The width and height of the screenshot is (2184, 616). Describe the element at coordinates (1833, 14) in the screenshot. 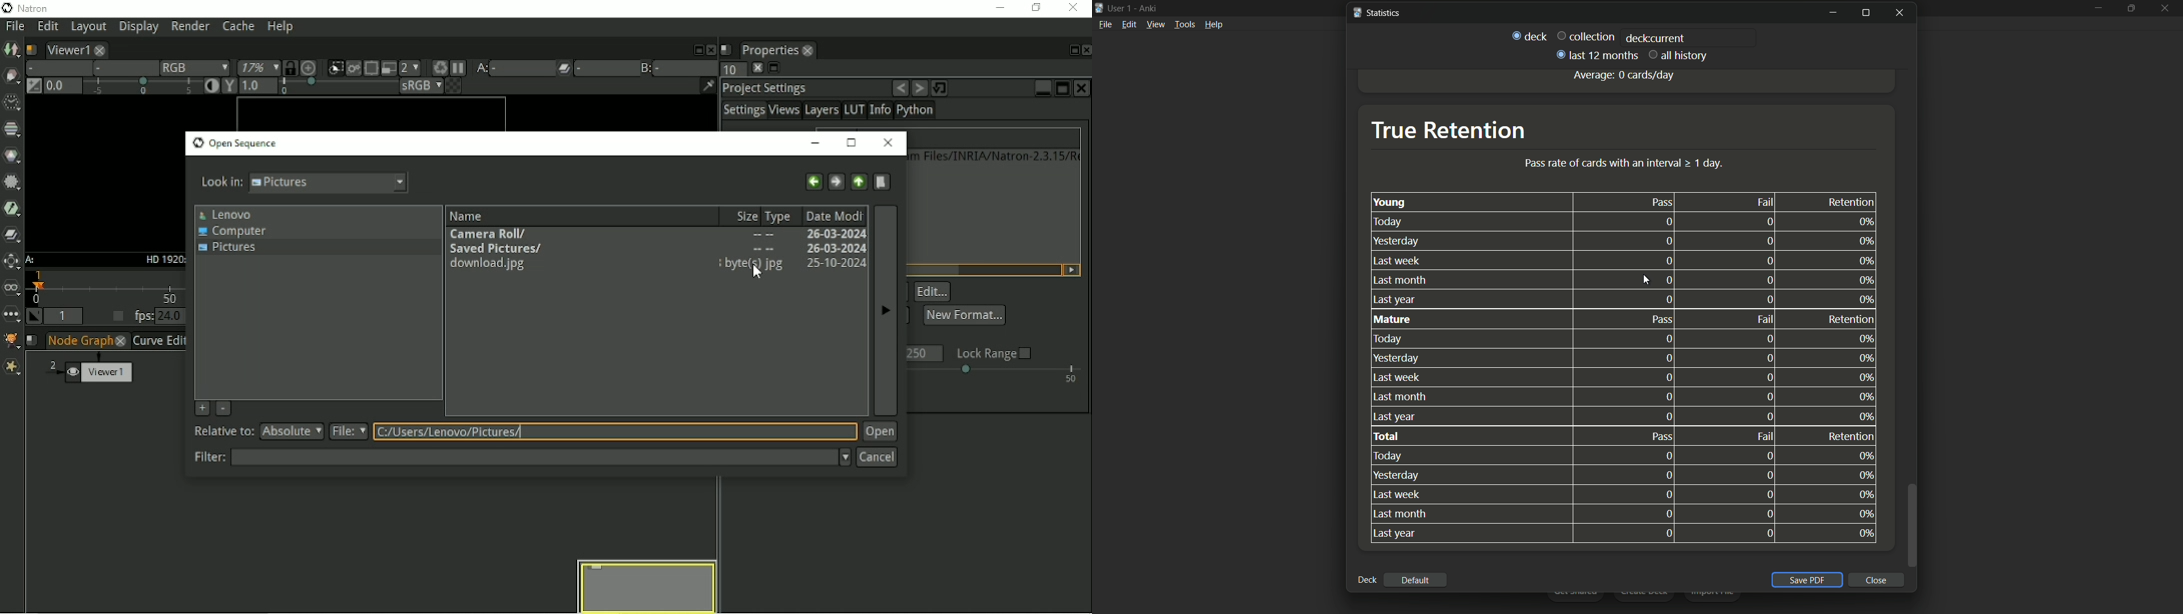

I see `minimize` at that location.